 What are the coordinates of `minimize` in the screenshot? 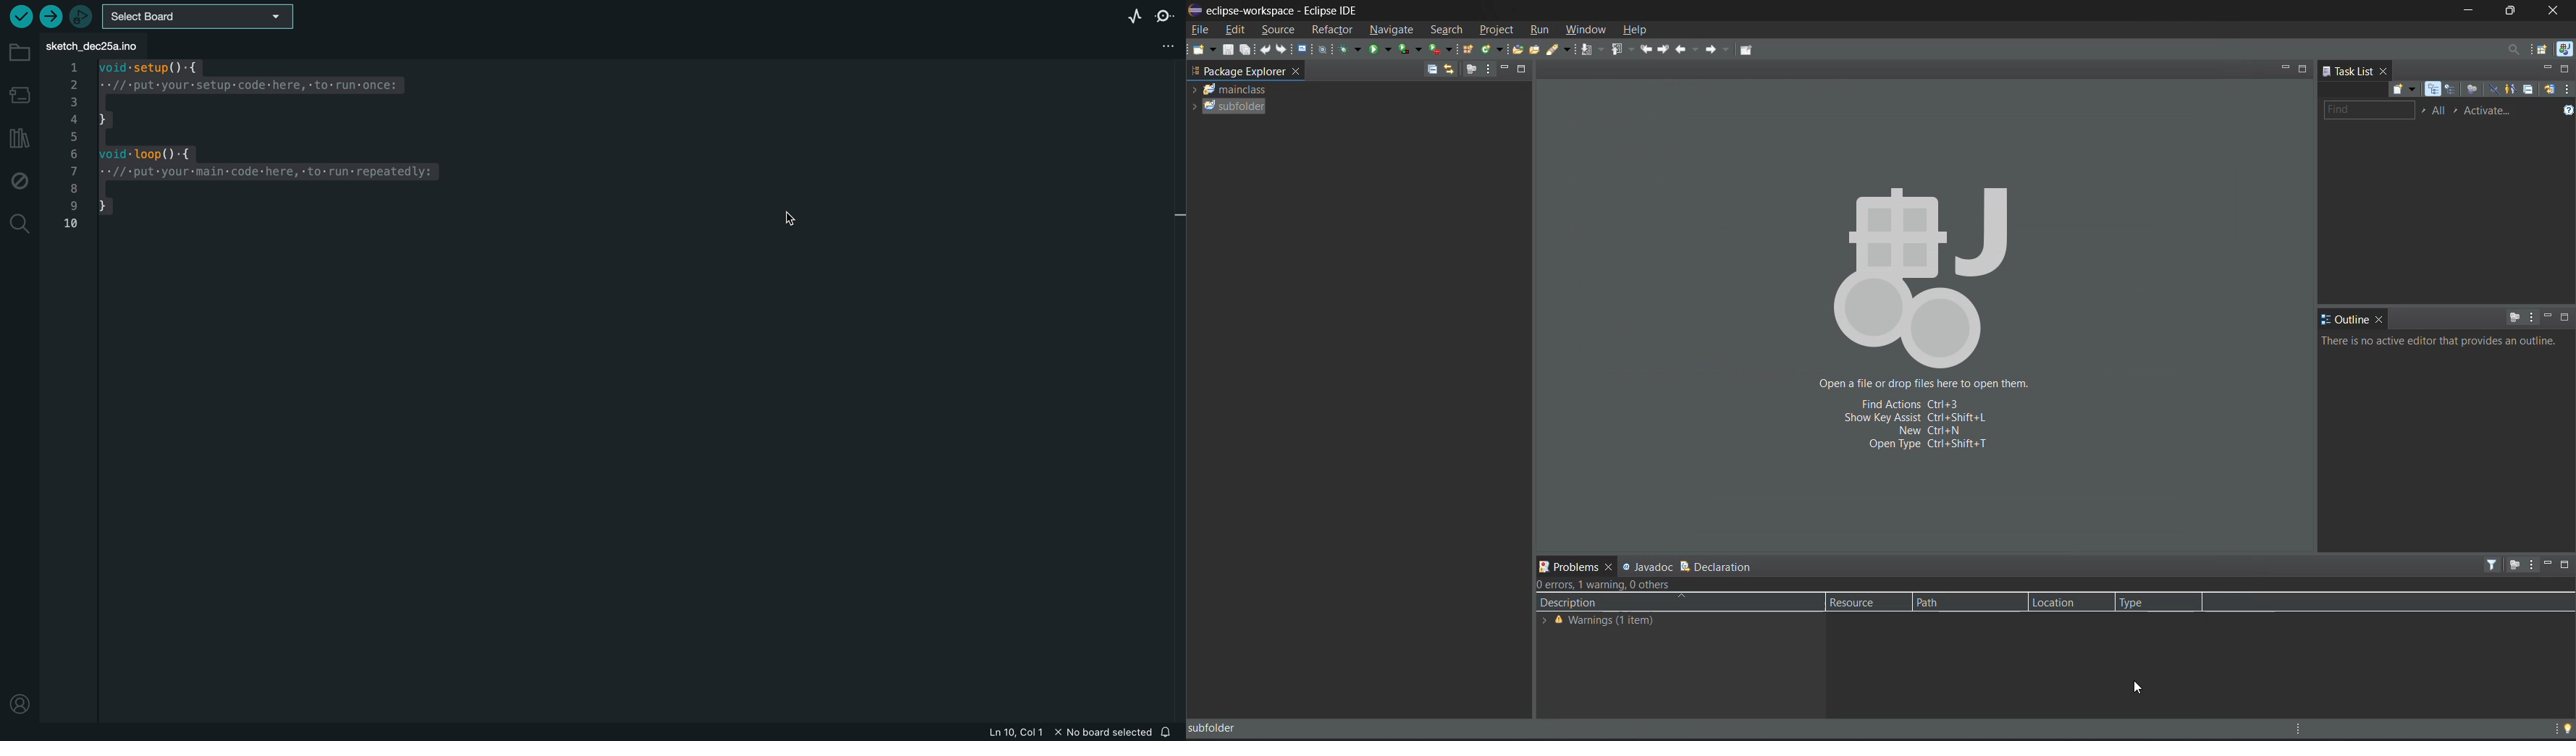 It's located at (2284, 67).